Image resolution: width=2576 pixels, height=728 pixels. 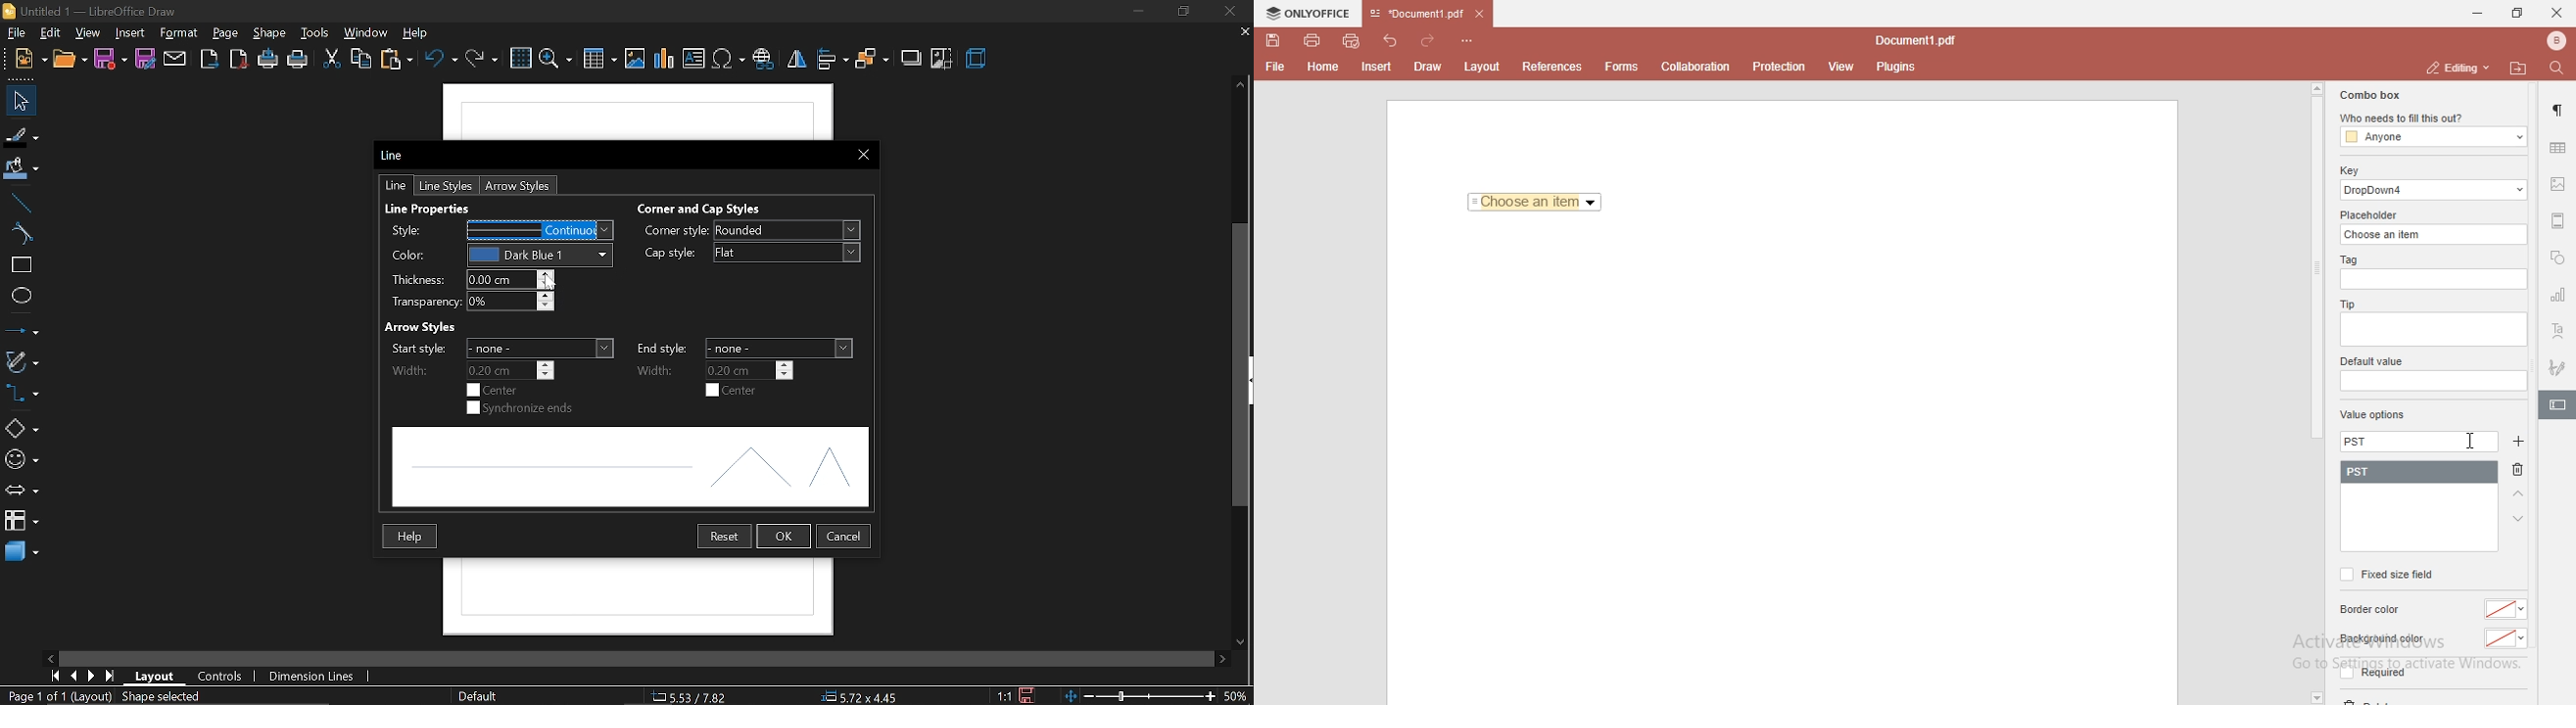 I want to click on Line Properties., so click(x=430, y=206).